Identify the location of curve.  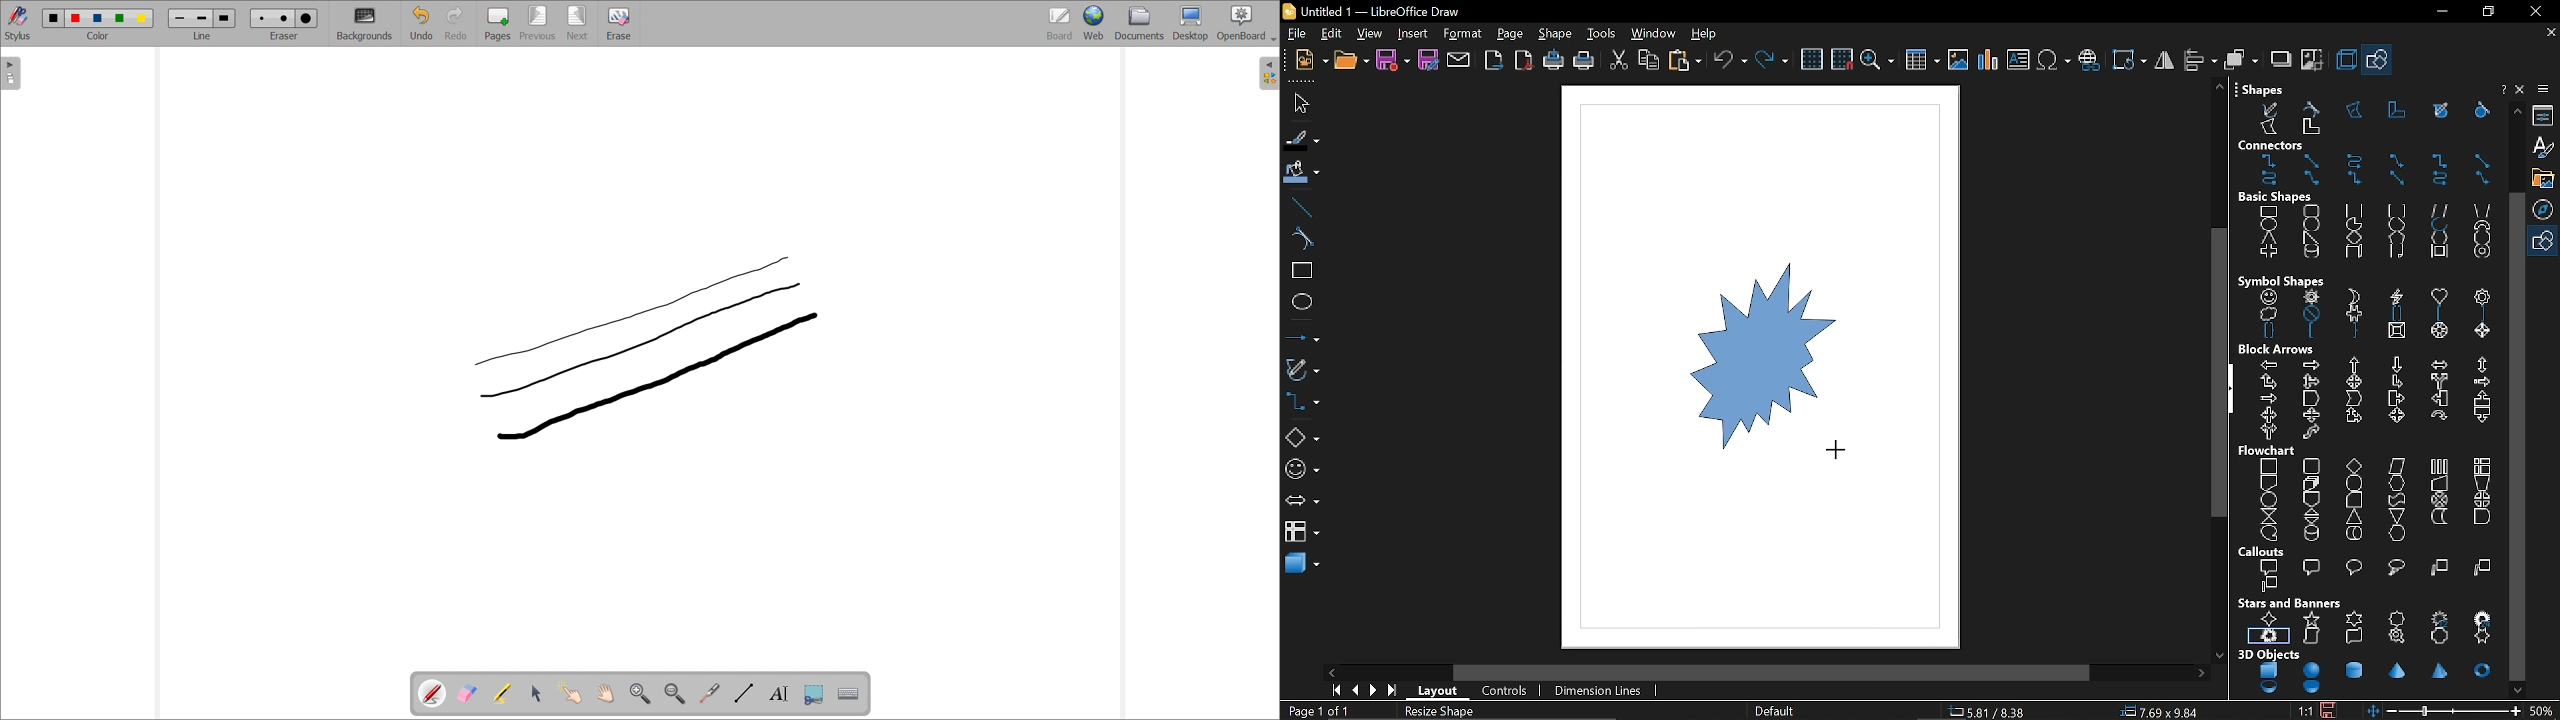
(1301, 239).